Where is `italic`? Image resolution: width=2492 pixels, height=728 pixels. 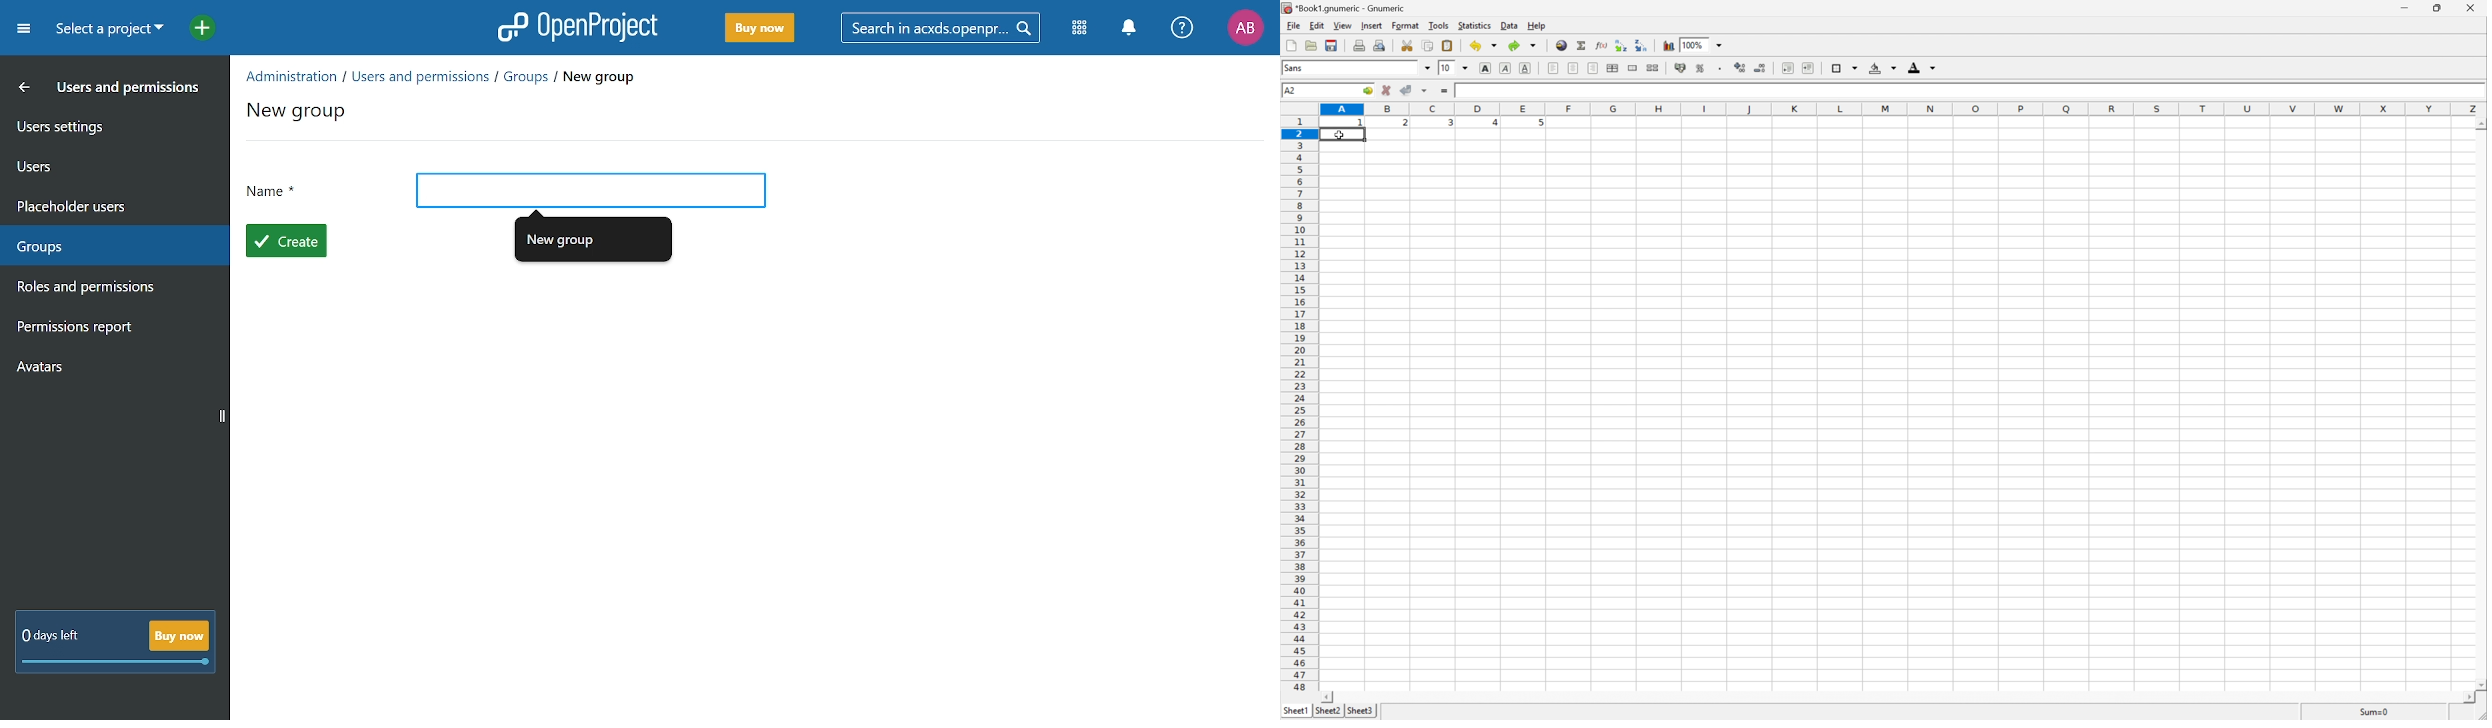
italic is located at coordinates (1506, 68).